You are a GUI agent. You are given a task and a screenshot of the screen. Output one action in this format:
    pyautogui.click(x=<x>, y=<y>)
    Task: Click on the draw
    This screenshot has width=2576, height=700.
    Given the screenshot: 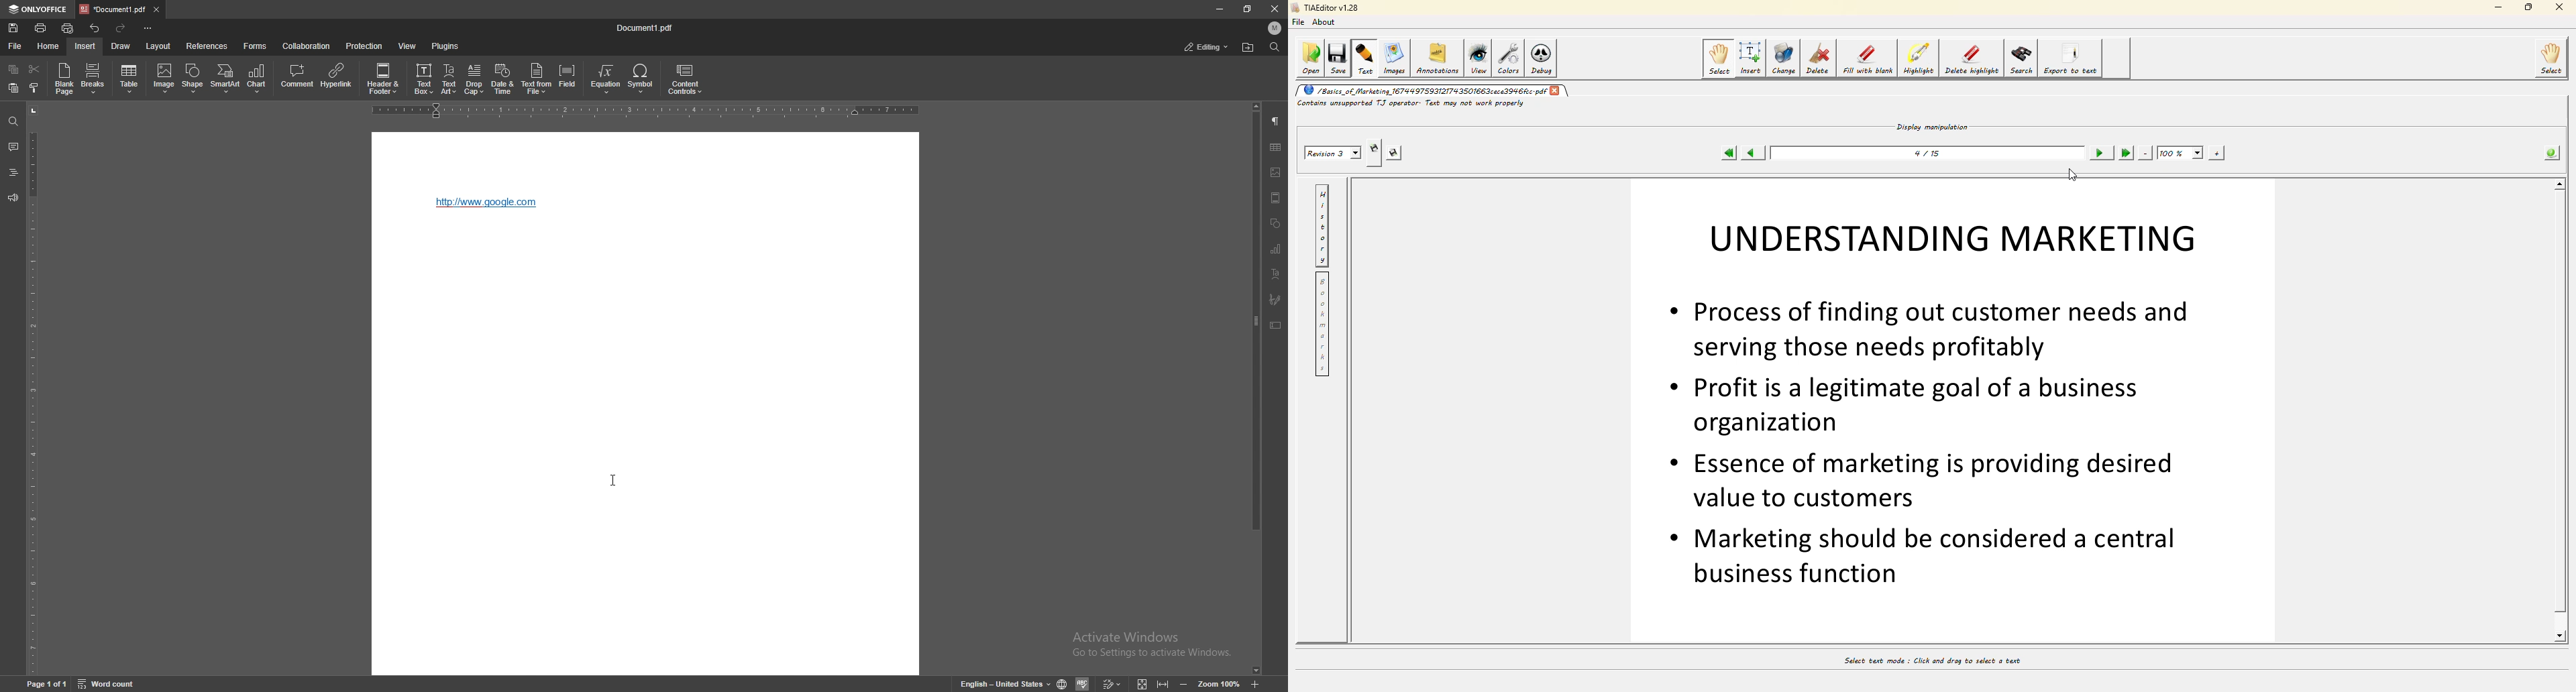 What is the action you would take?
    pyautogui.click(x=121, y=46)
    